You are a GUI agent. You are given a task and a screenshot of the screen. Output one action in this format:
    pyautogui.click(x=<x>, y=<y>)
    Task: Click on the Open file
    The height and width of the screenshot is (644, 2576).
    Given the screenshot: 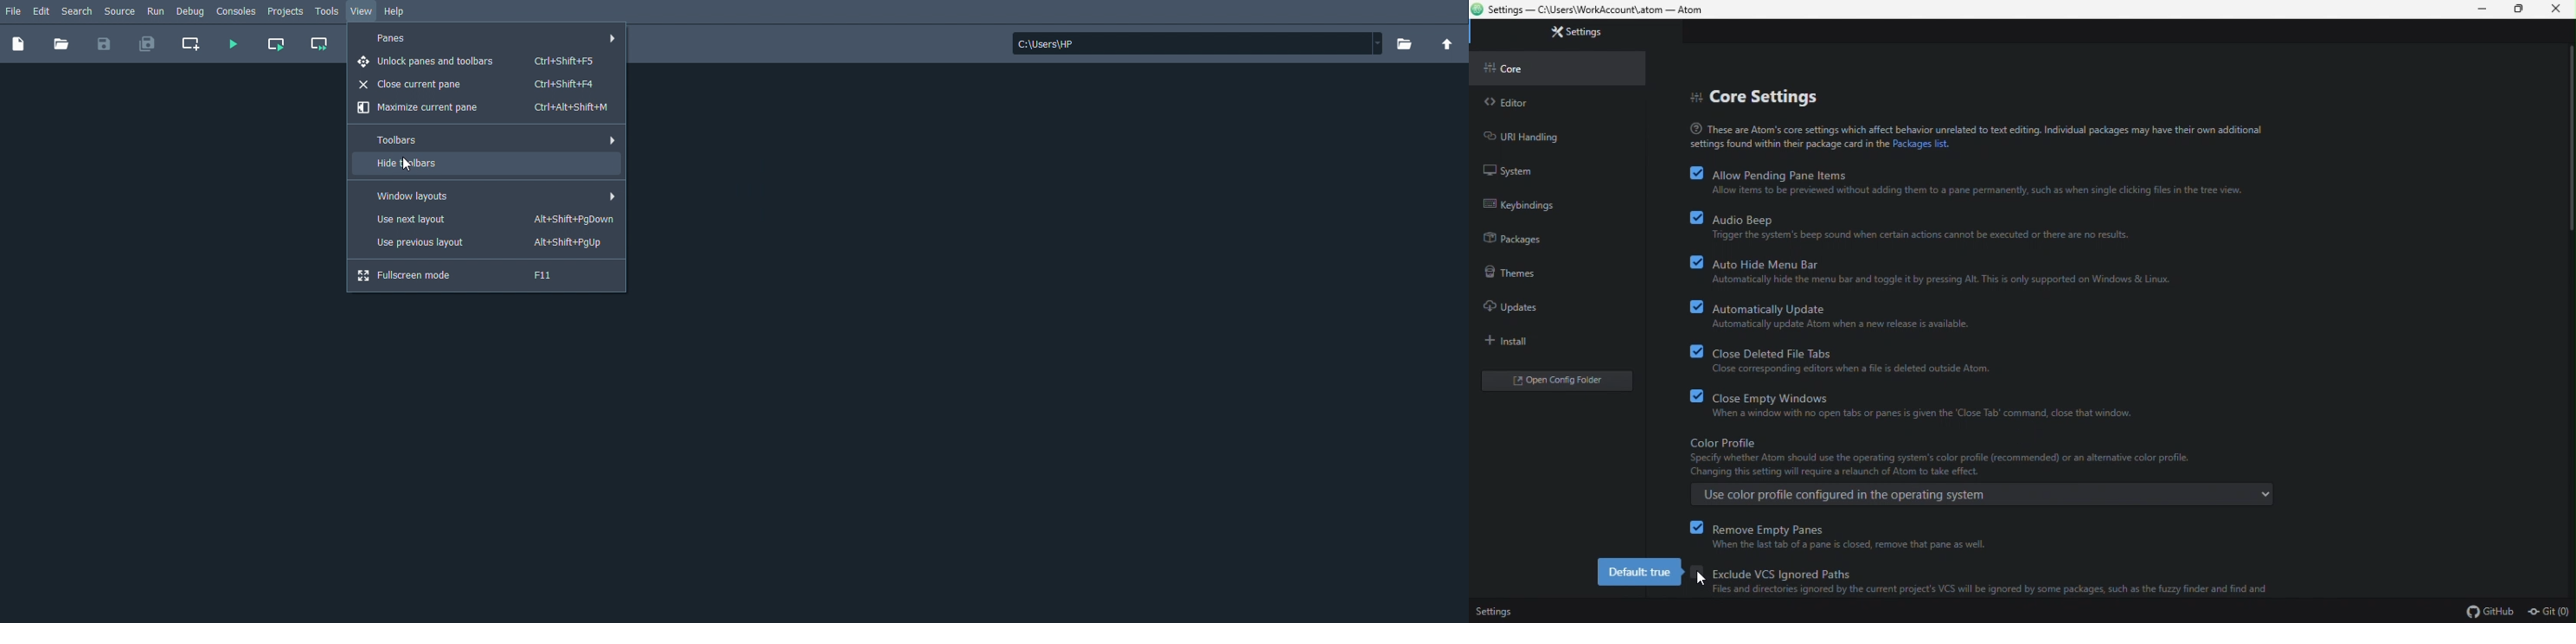 What is the action you would take?
    pyautogui.click(x=61, y=45)
    